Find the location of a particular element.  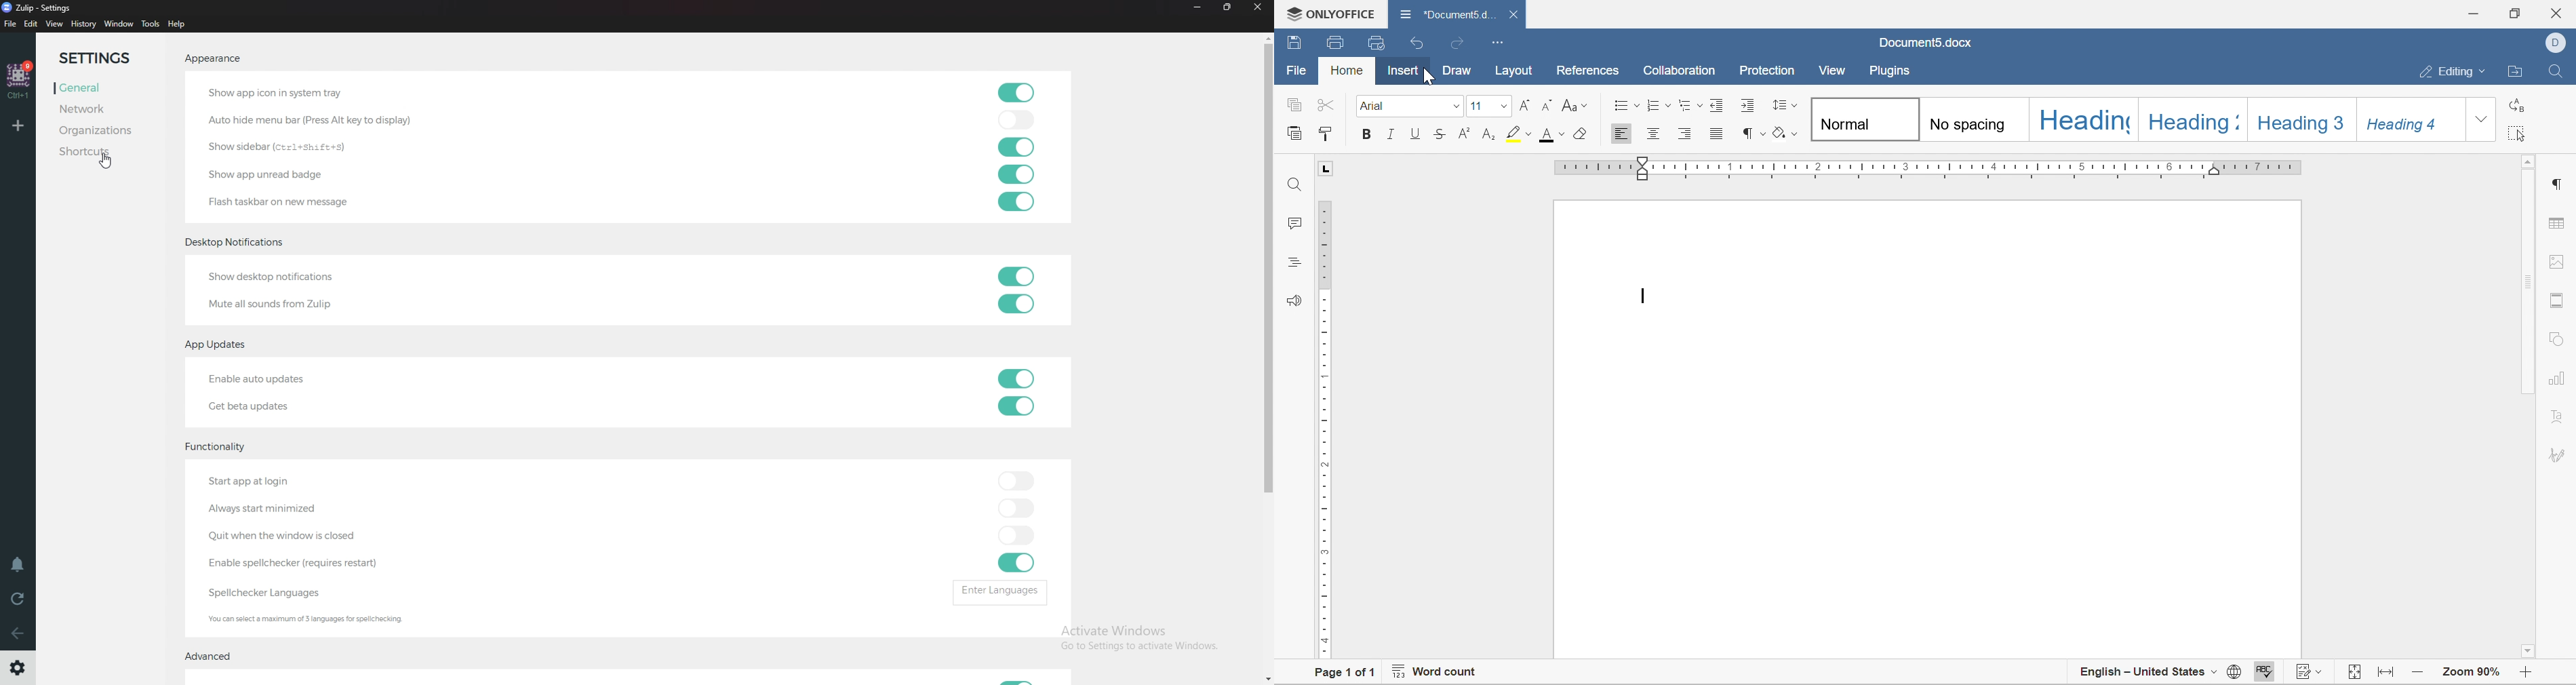

Shortcuts is located at coordinates (111, 153).